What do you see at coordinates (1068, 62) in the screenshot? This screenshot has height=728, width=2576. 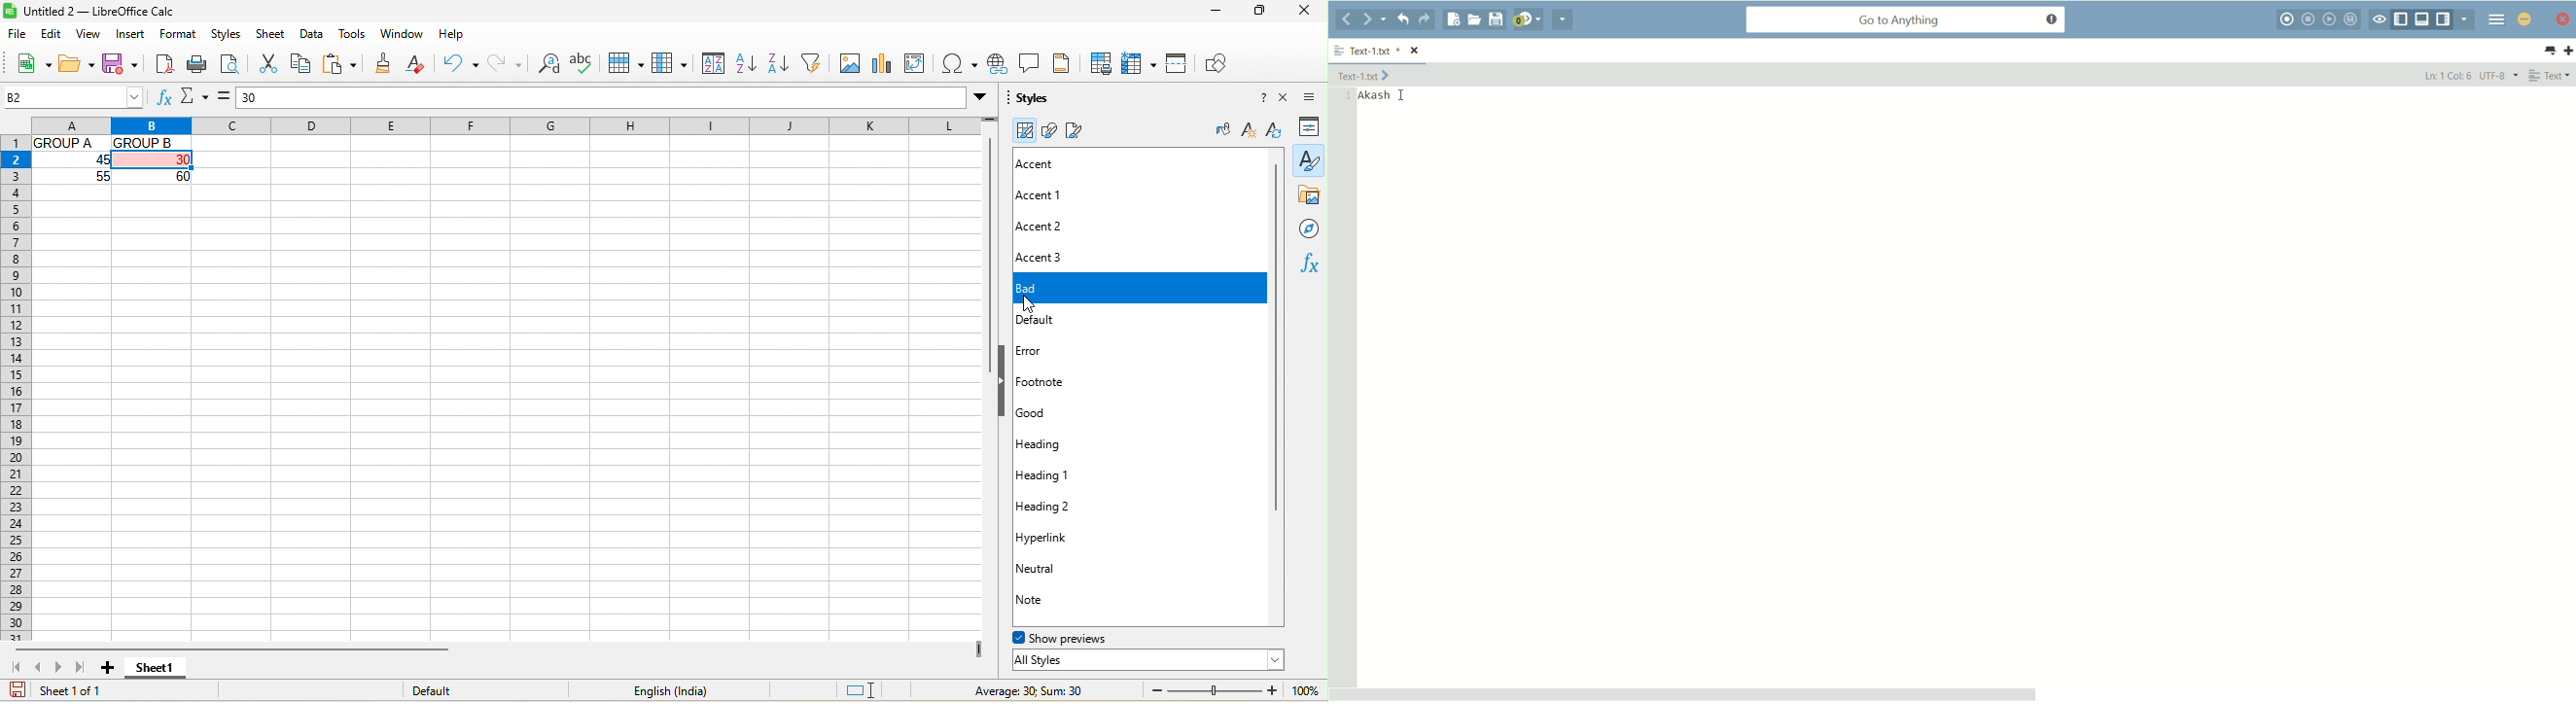 I see `header and footers` at bounding box center [1068, 62].